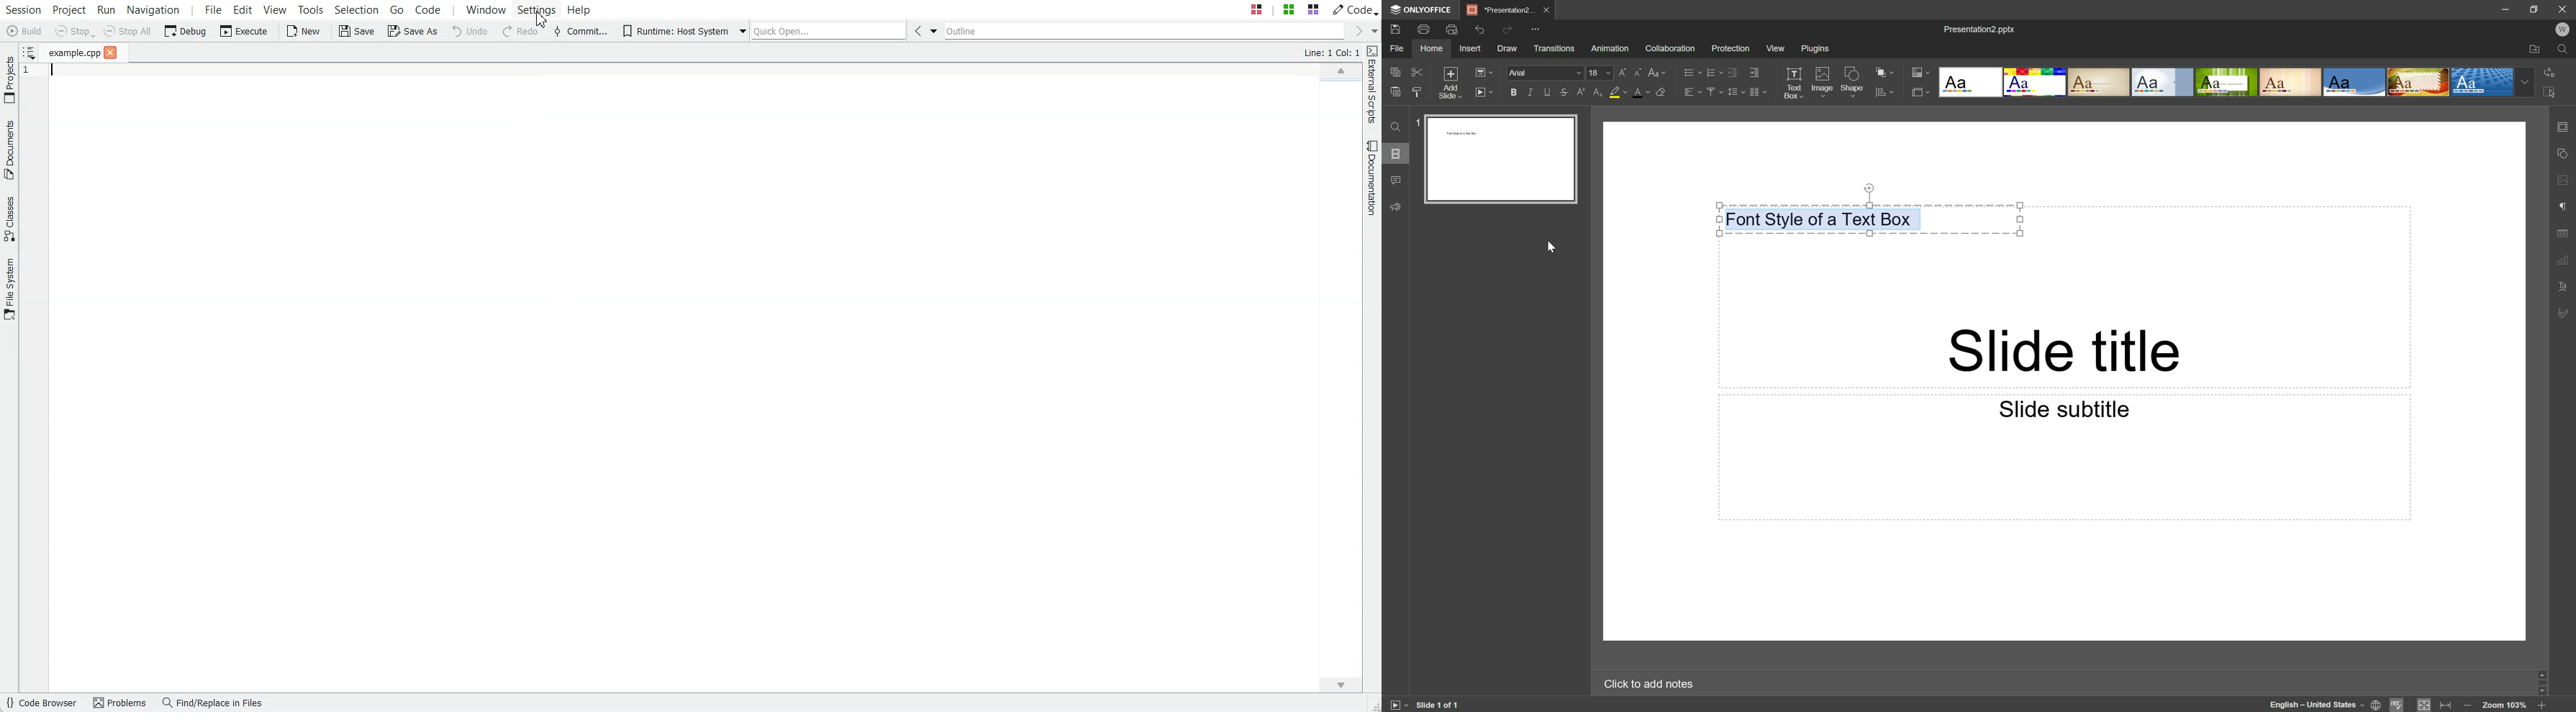  What do you see at coordinates (2234, 82) in the screenshot?
I see `Type of slides` at bounding box center [2234, 82].